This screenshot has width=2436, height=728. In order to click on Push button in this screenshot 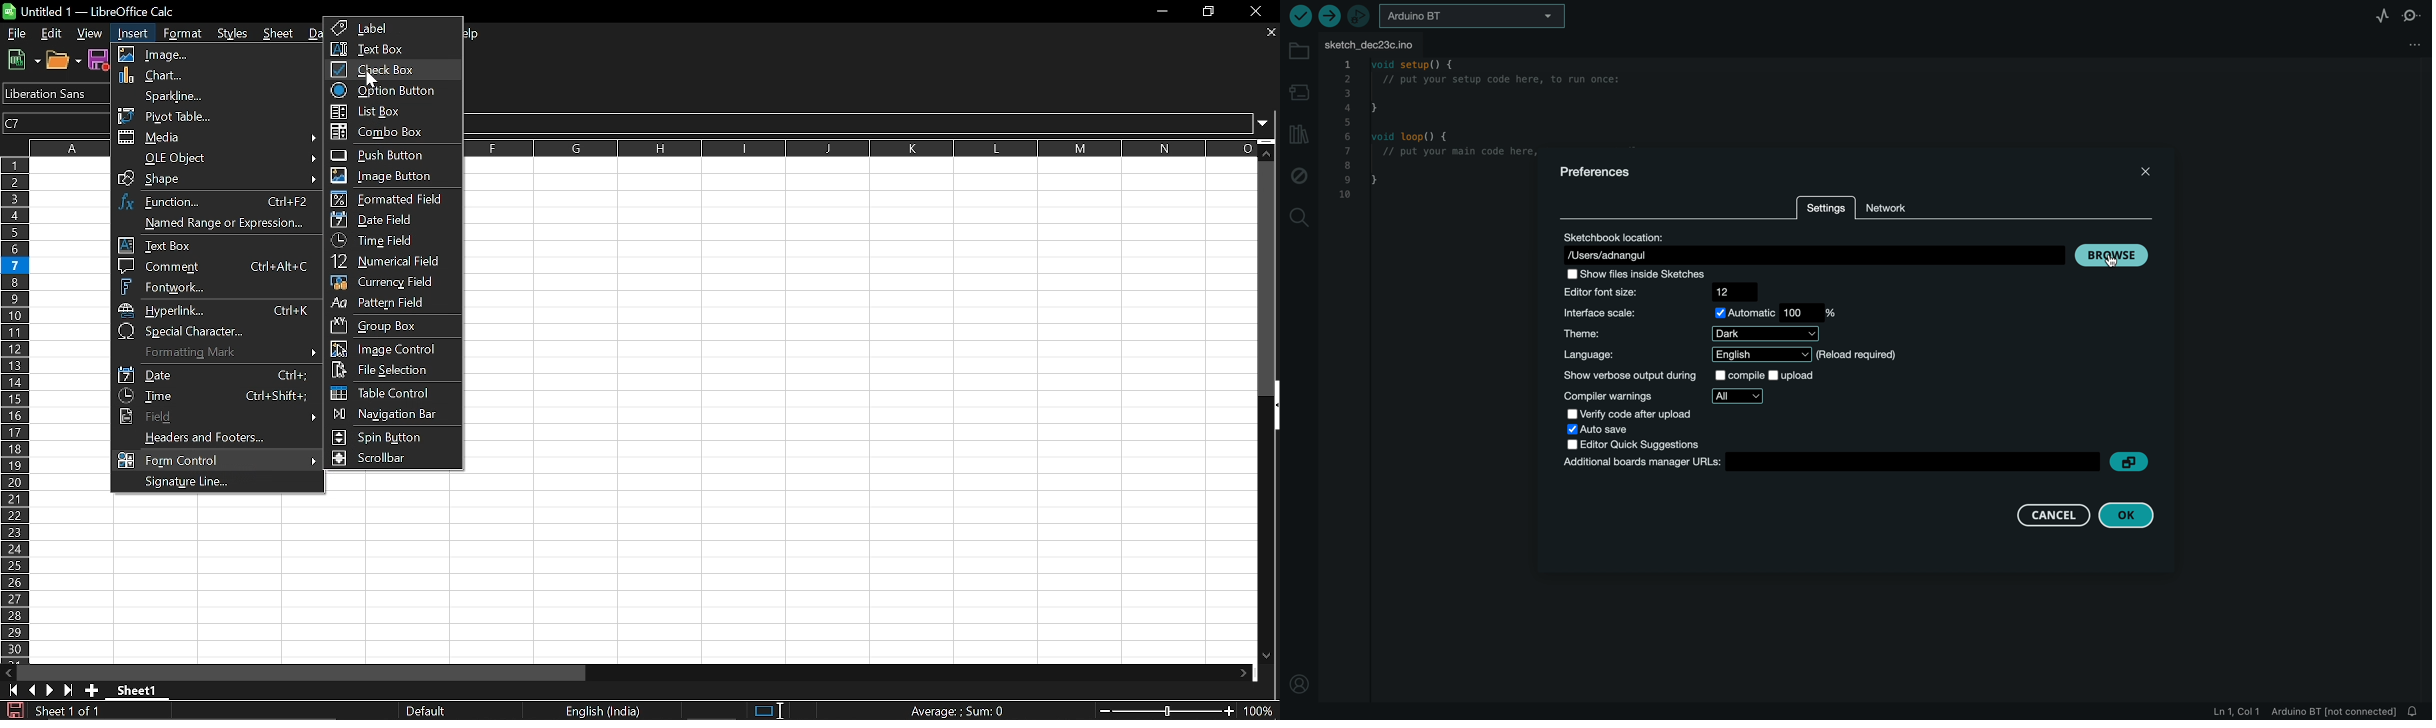, I will do `click(389, 155)`.